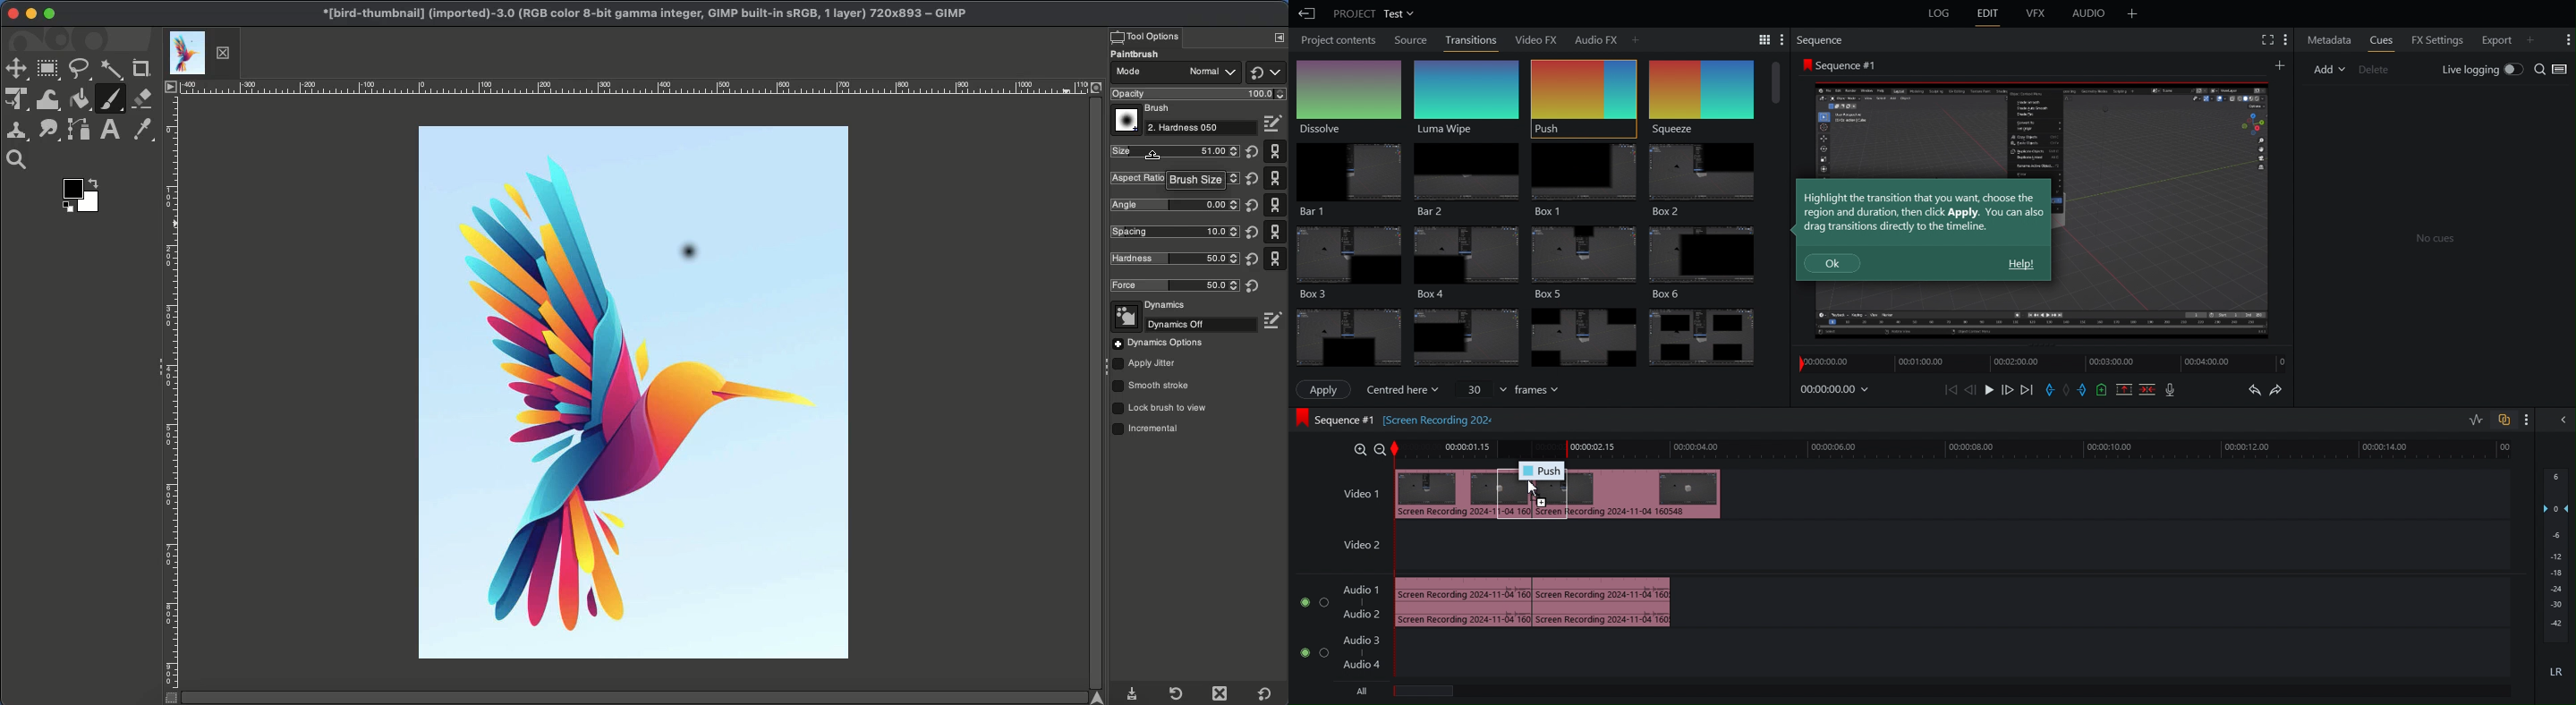 The image size is (2576, 728). Describe the element at coordinates (2280, 64) in the screenshot. I see `More` at that location.